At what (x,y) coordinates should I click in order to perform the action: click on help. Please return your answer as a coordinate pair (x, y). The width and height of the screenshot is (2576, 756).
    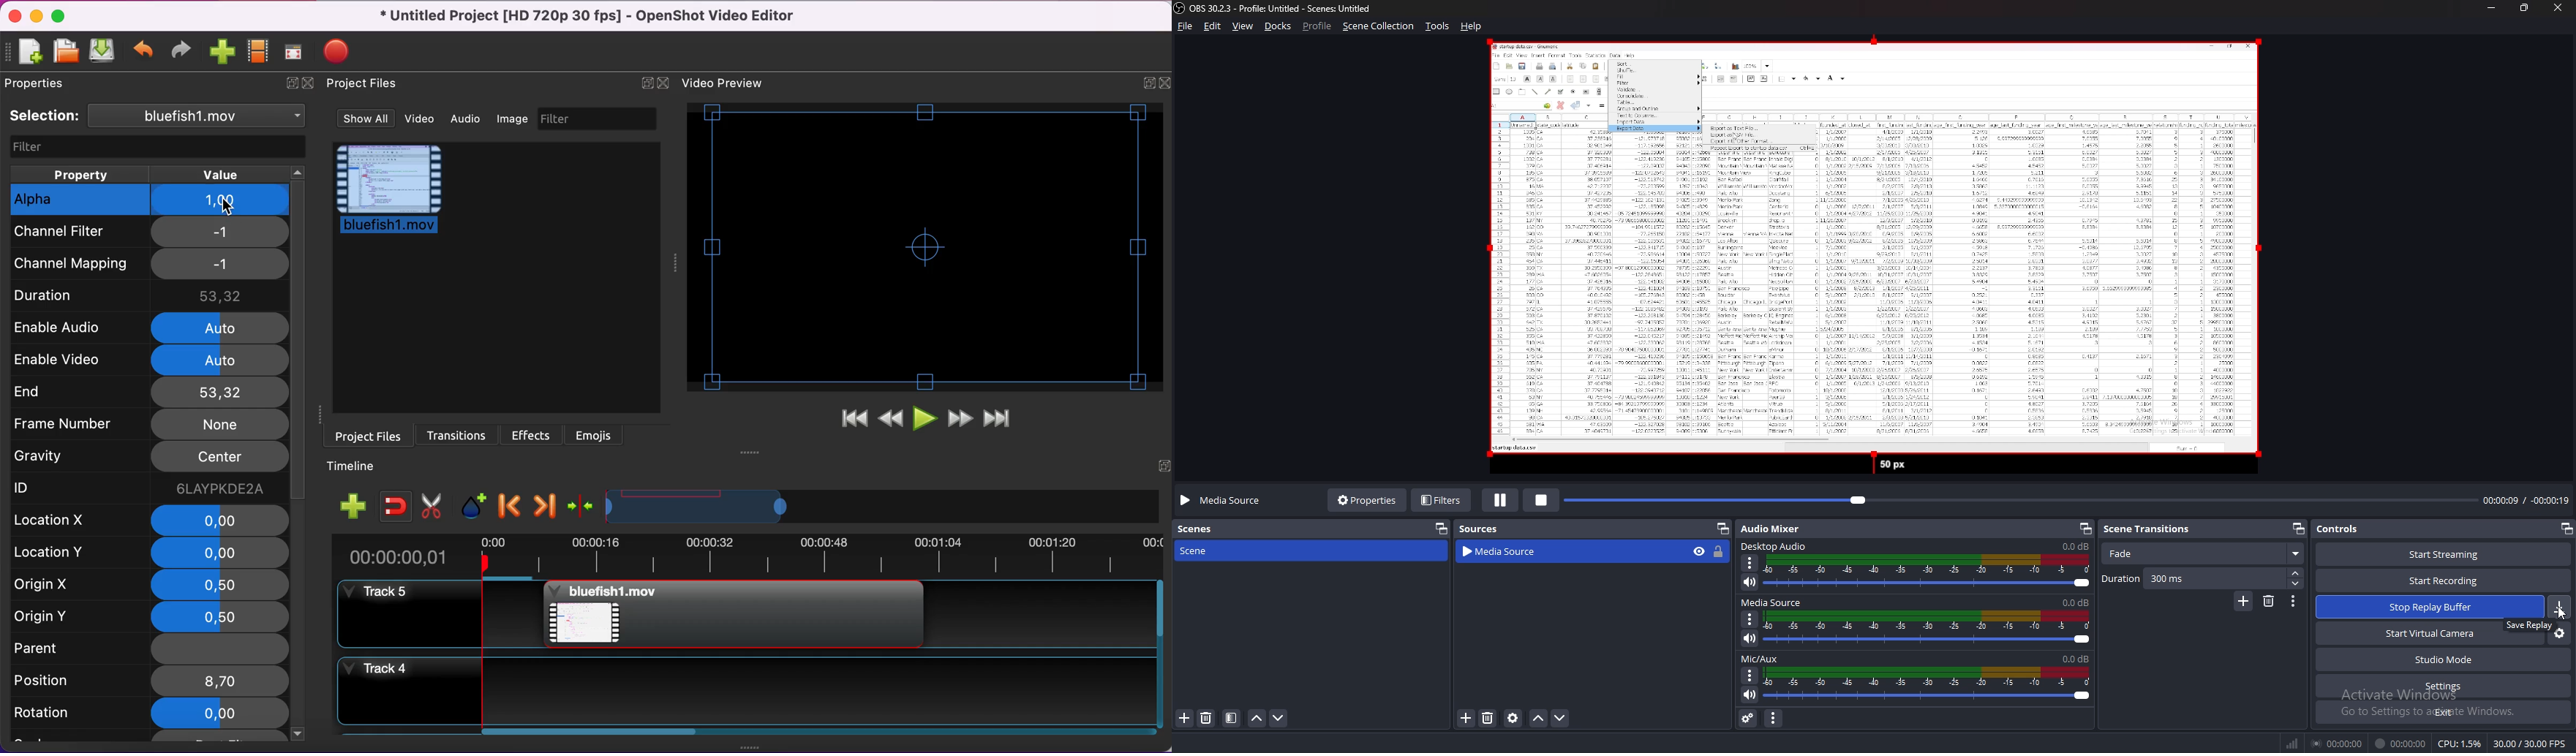
    Looking at the image, I should click on (1473, 26).